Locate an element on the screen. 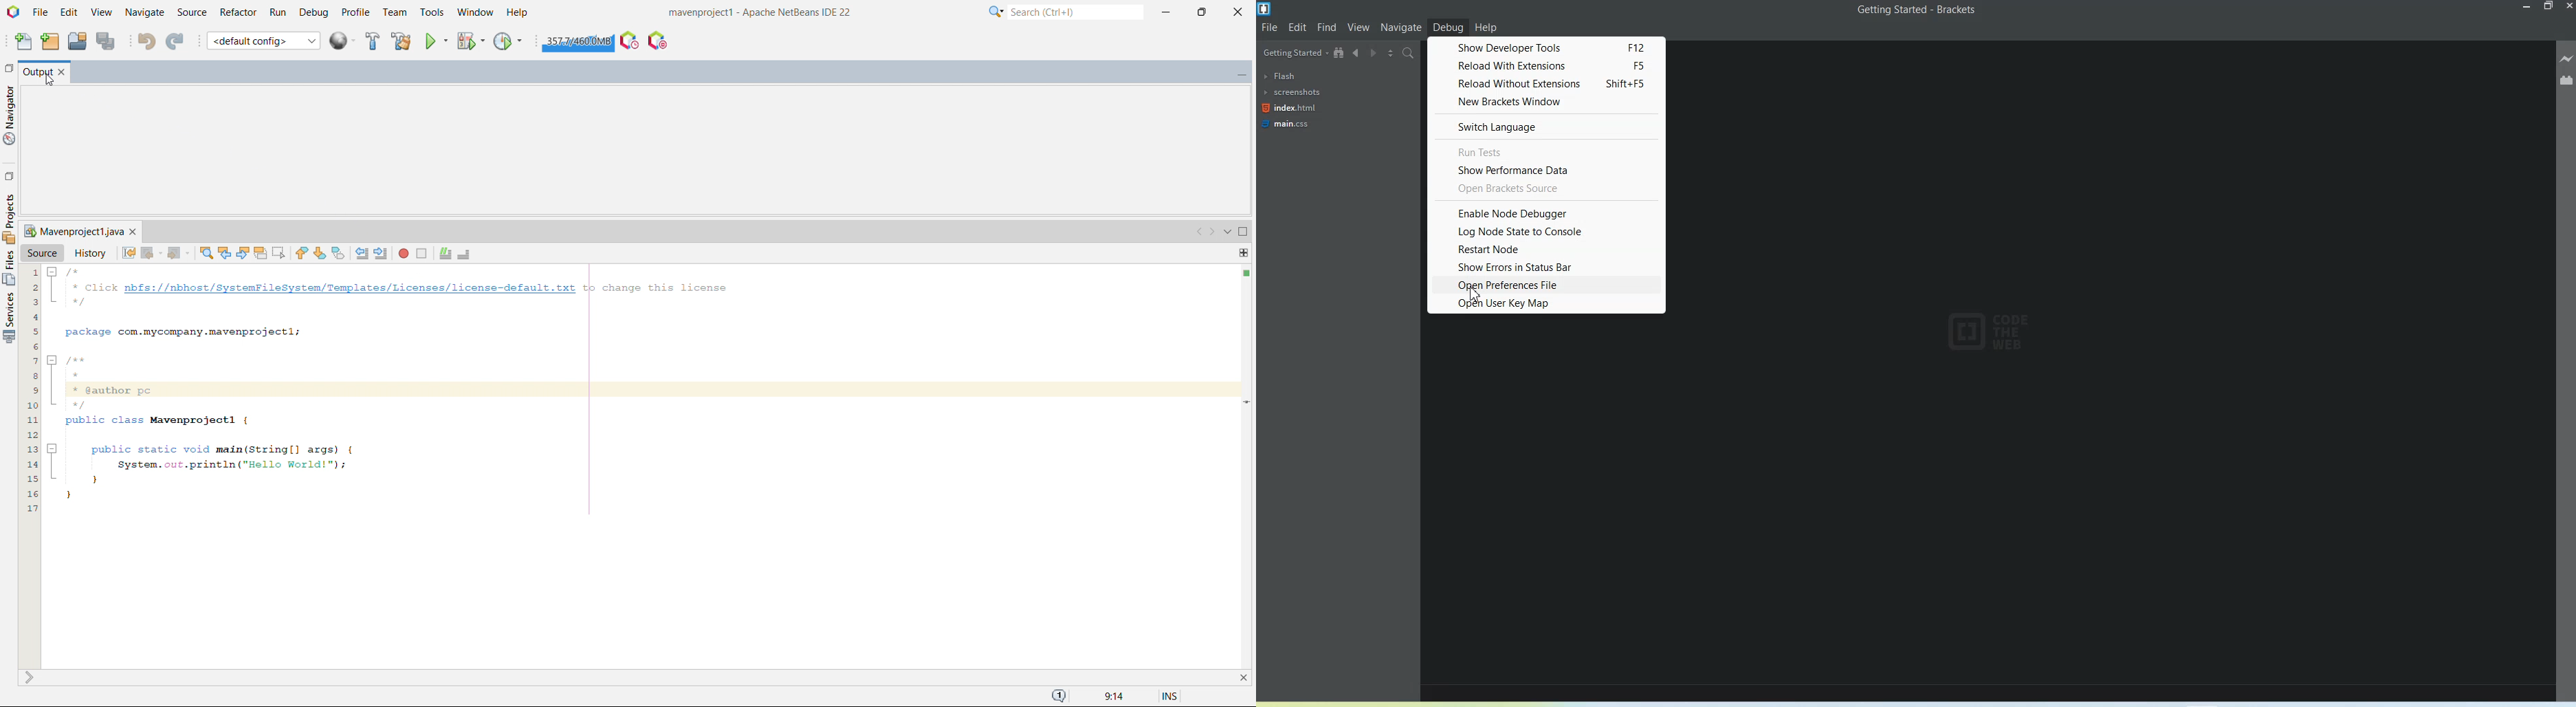  minimize is located at coordinates (1165, 12).